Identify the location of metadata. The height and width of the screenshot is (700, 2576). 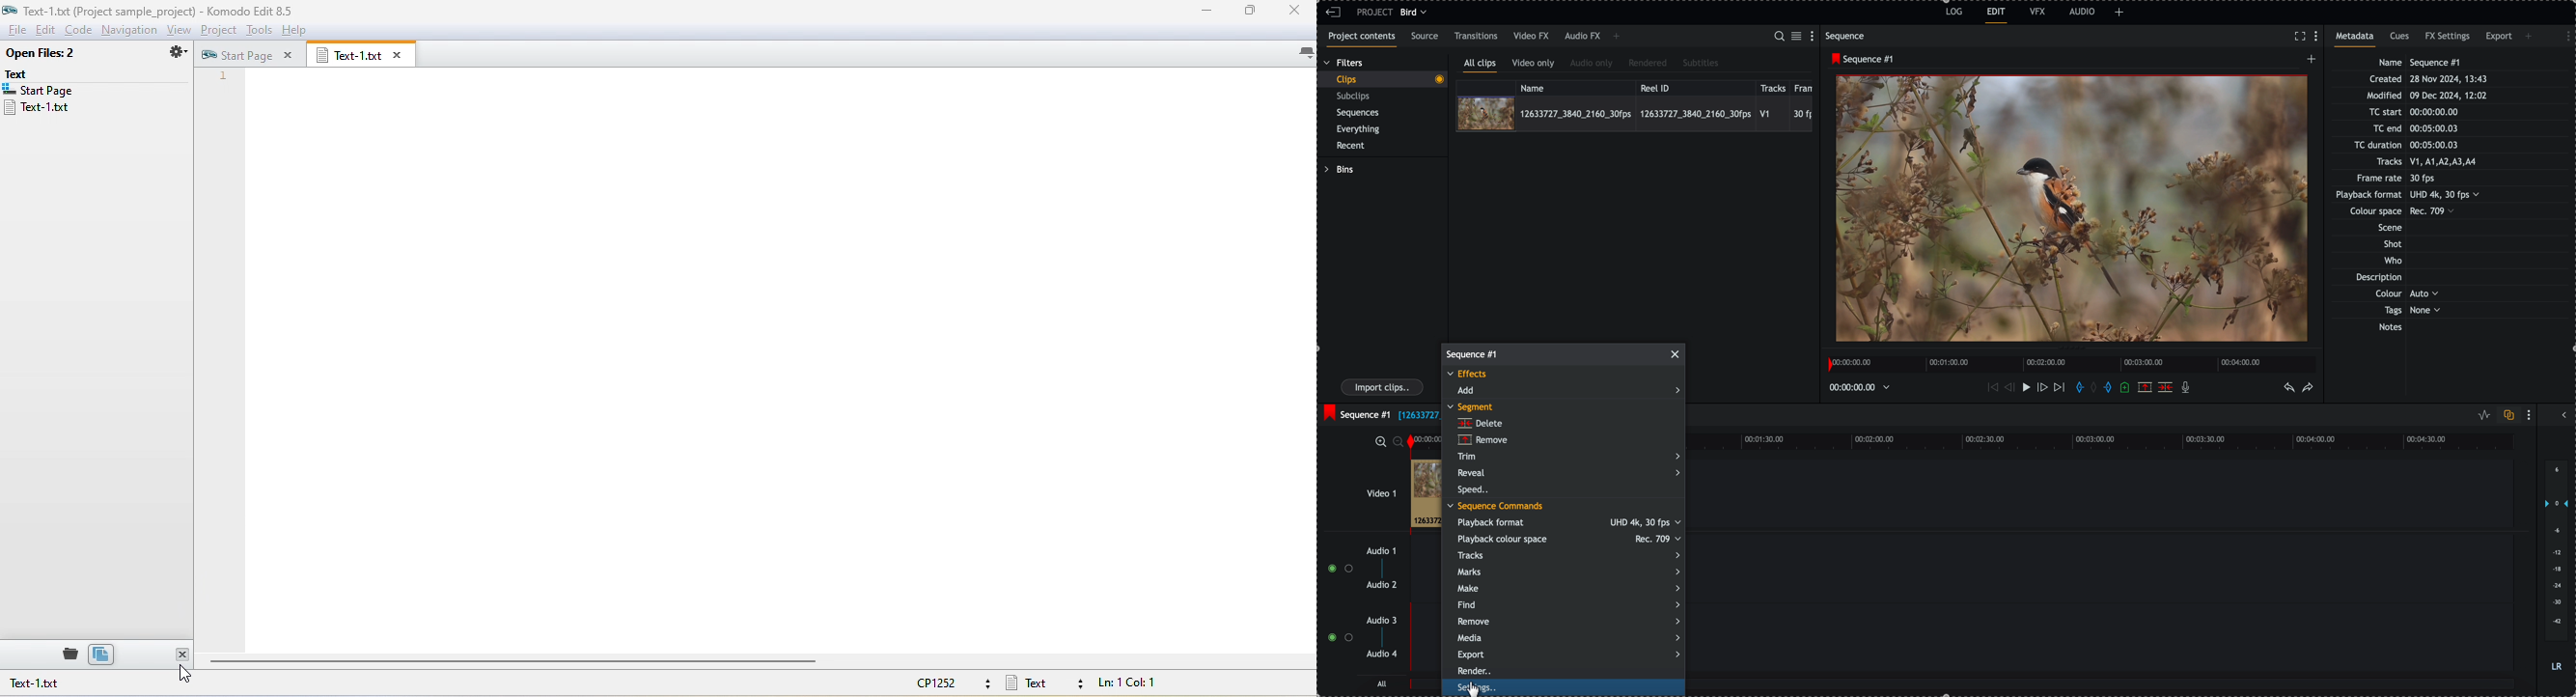
(2358, 39).